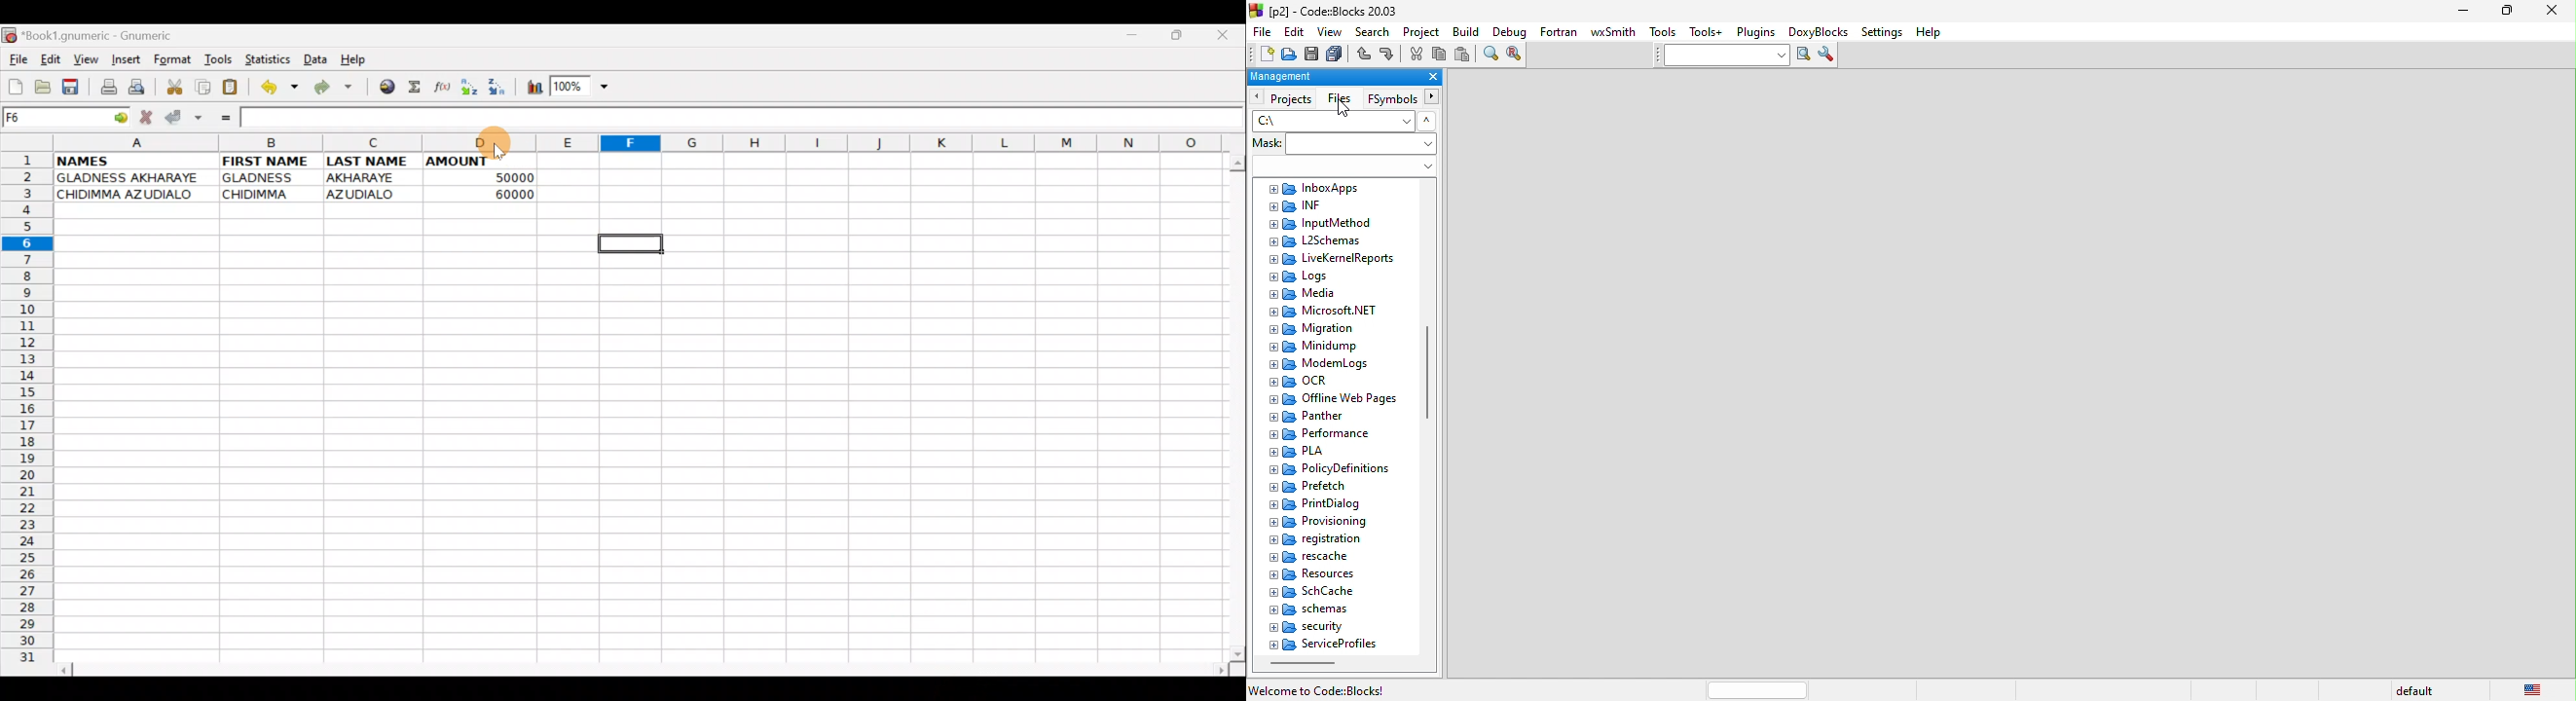 The height and width of the screenshot is (728, 2576). I want to click on horizontal scroll bar, so click(1754, 689).